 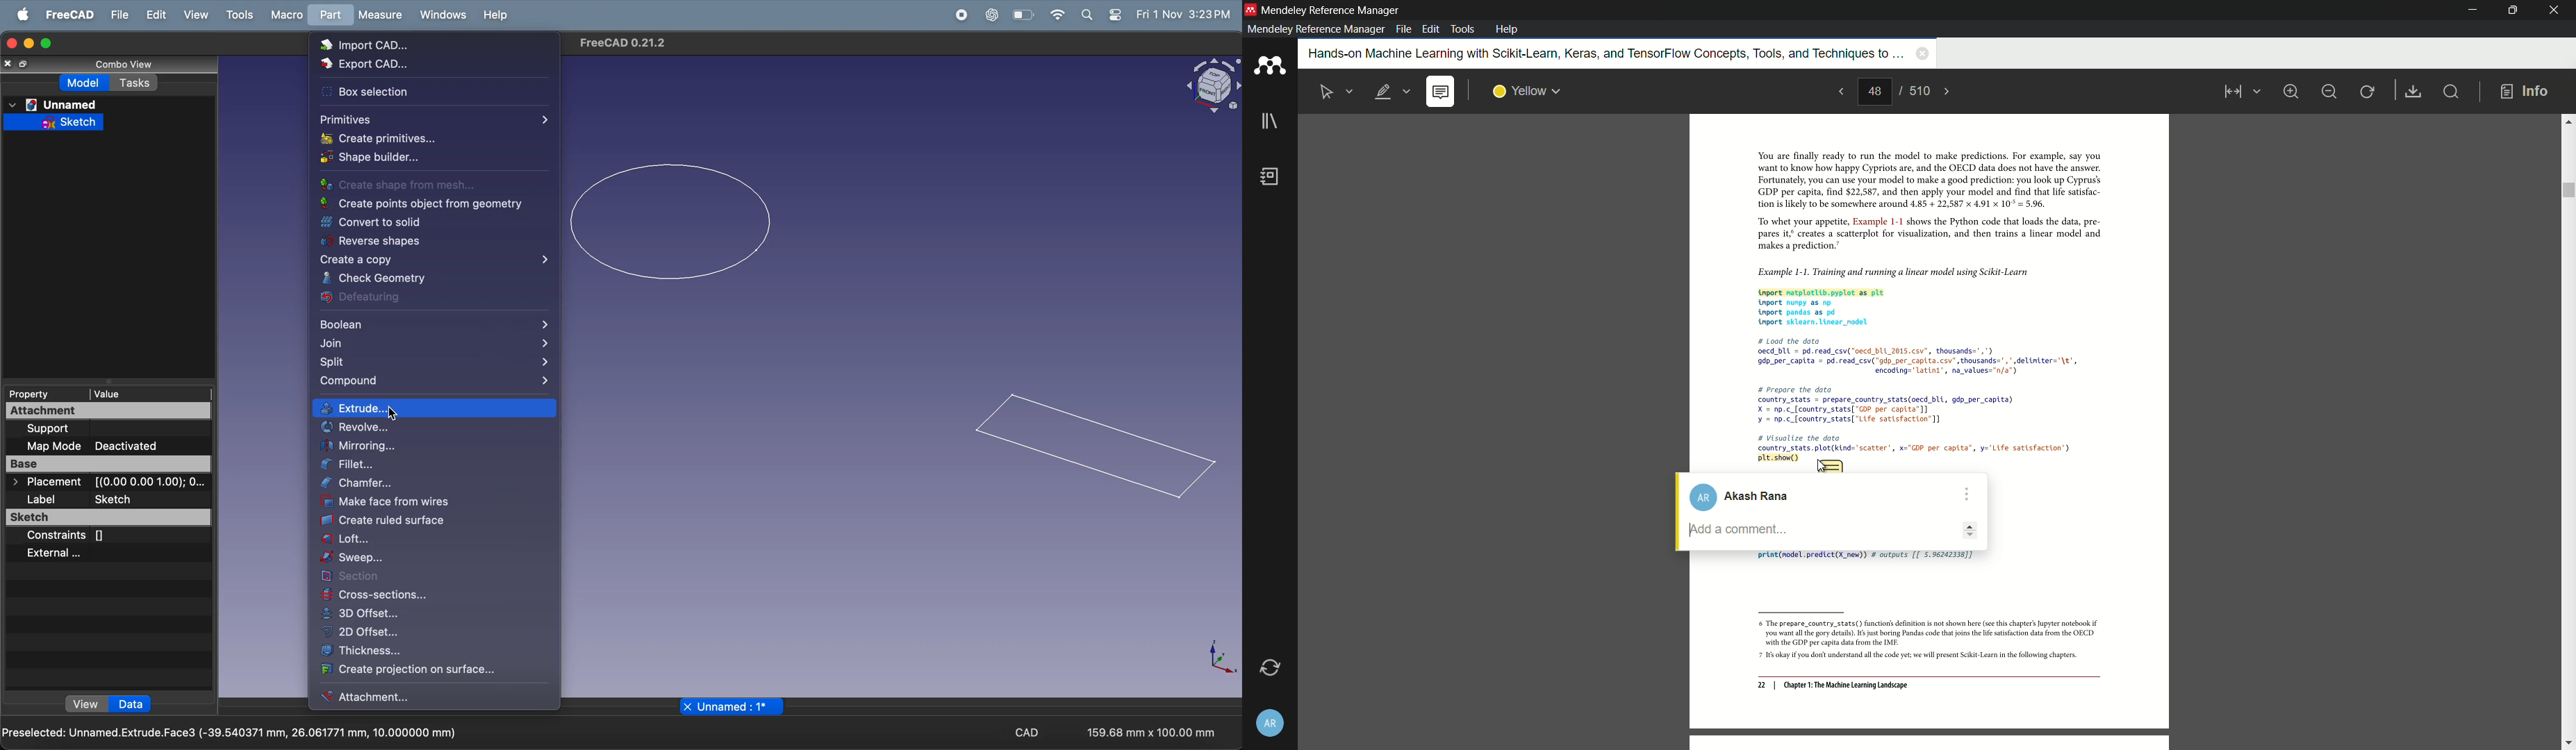 What do you see at coordinates (434, 363) in the screenshot?
I see `Split` at bounding box center [434, 363].